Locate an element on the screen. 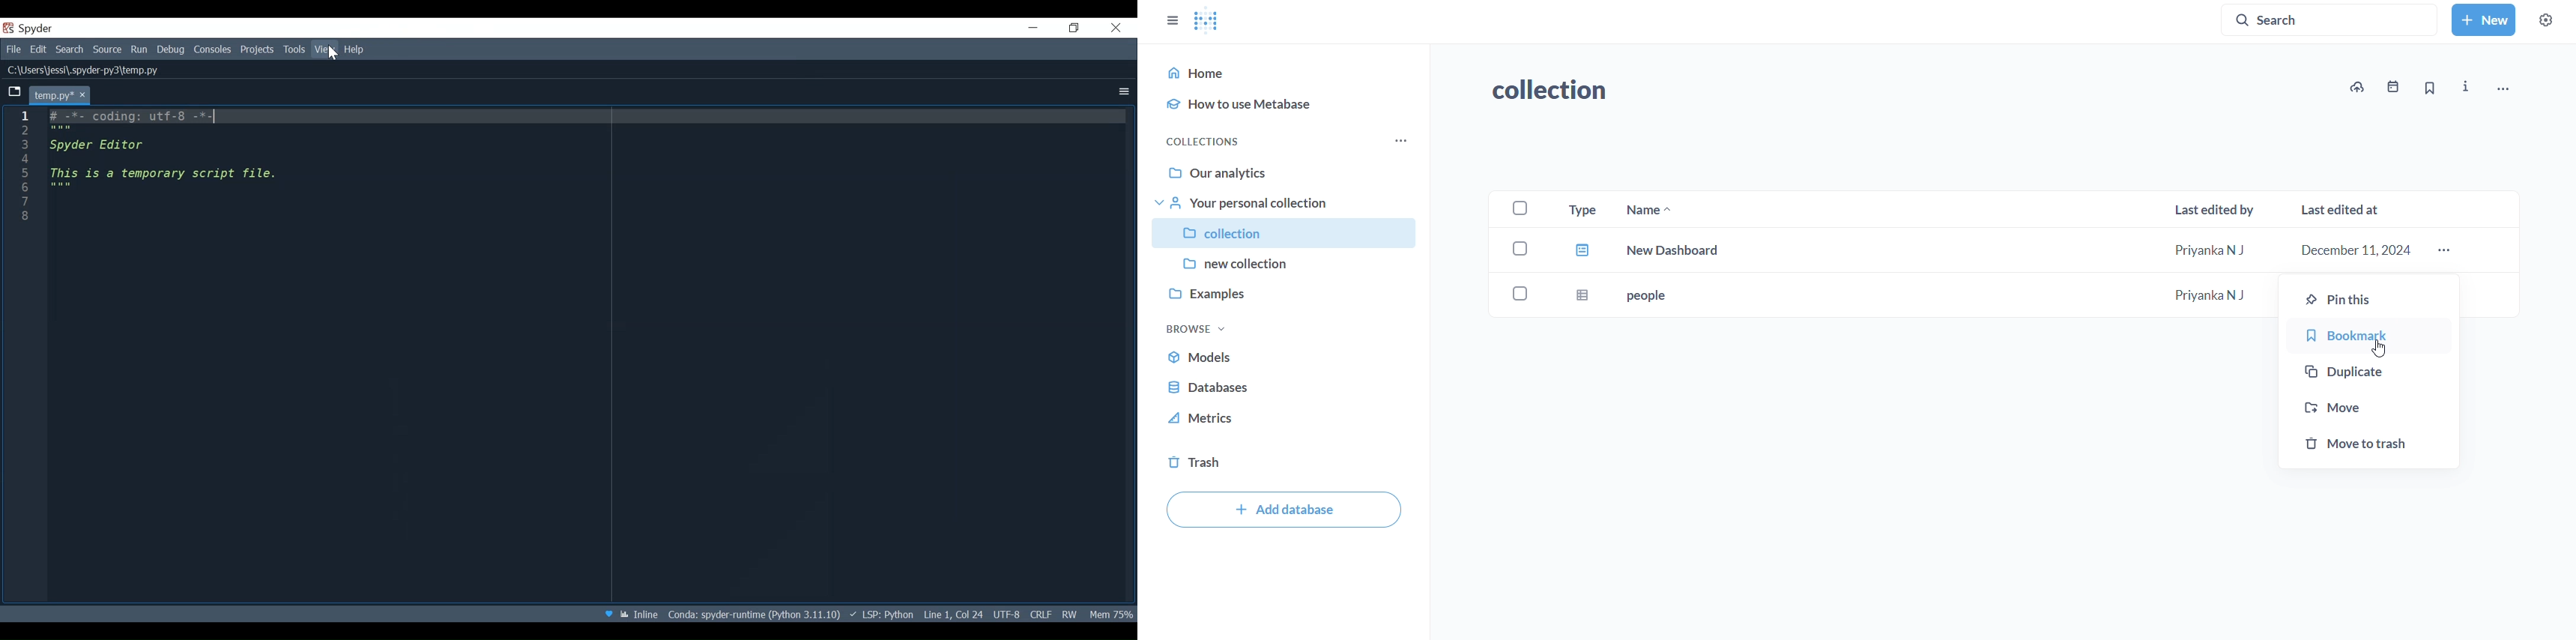  File EQL Status is located at coordinates (1037, 614).